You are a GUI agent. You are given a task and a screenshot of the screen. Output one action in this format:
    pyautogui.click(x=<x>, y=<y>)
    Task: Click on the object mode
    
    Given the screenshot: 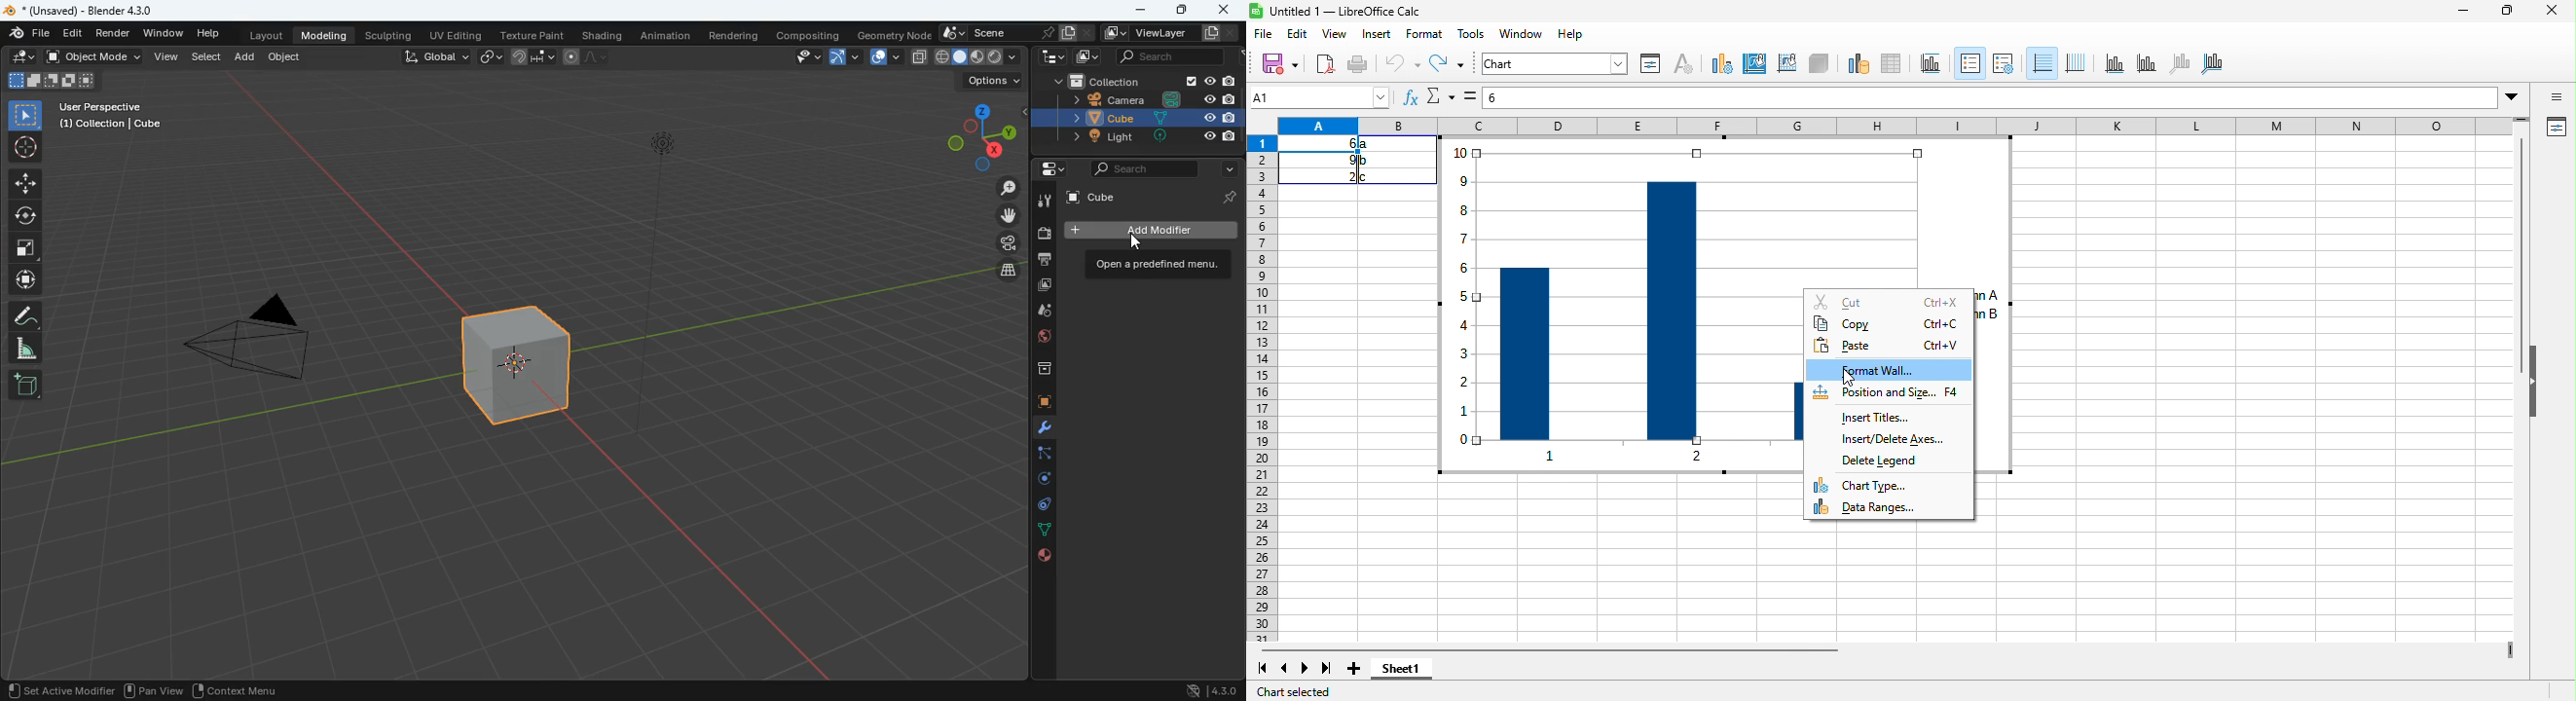 What is the action you would take?
    pyautogui.click(x=93, y=56)
    